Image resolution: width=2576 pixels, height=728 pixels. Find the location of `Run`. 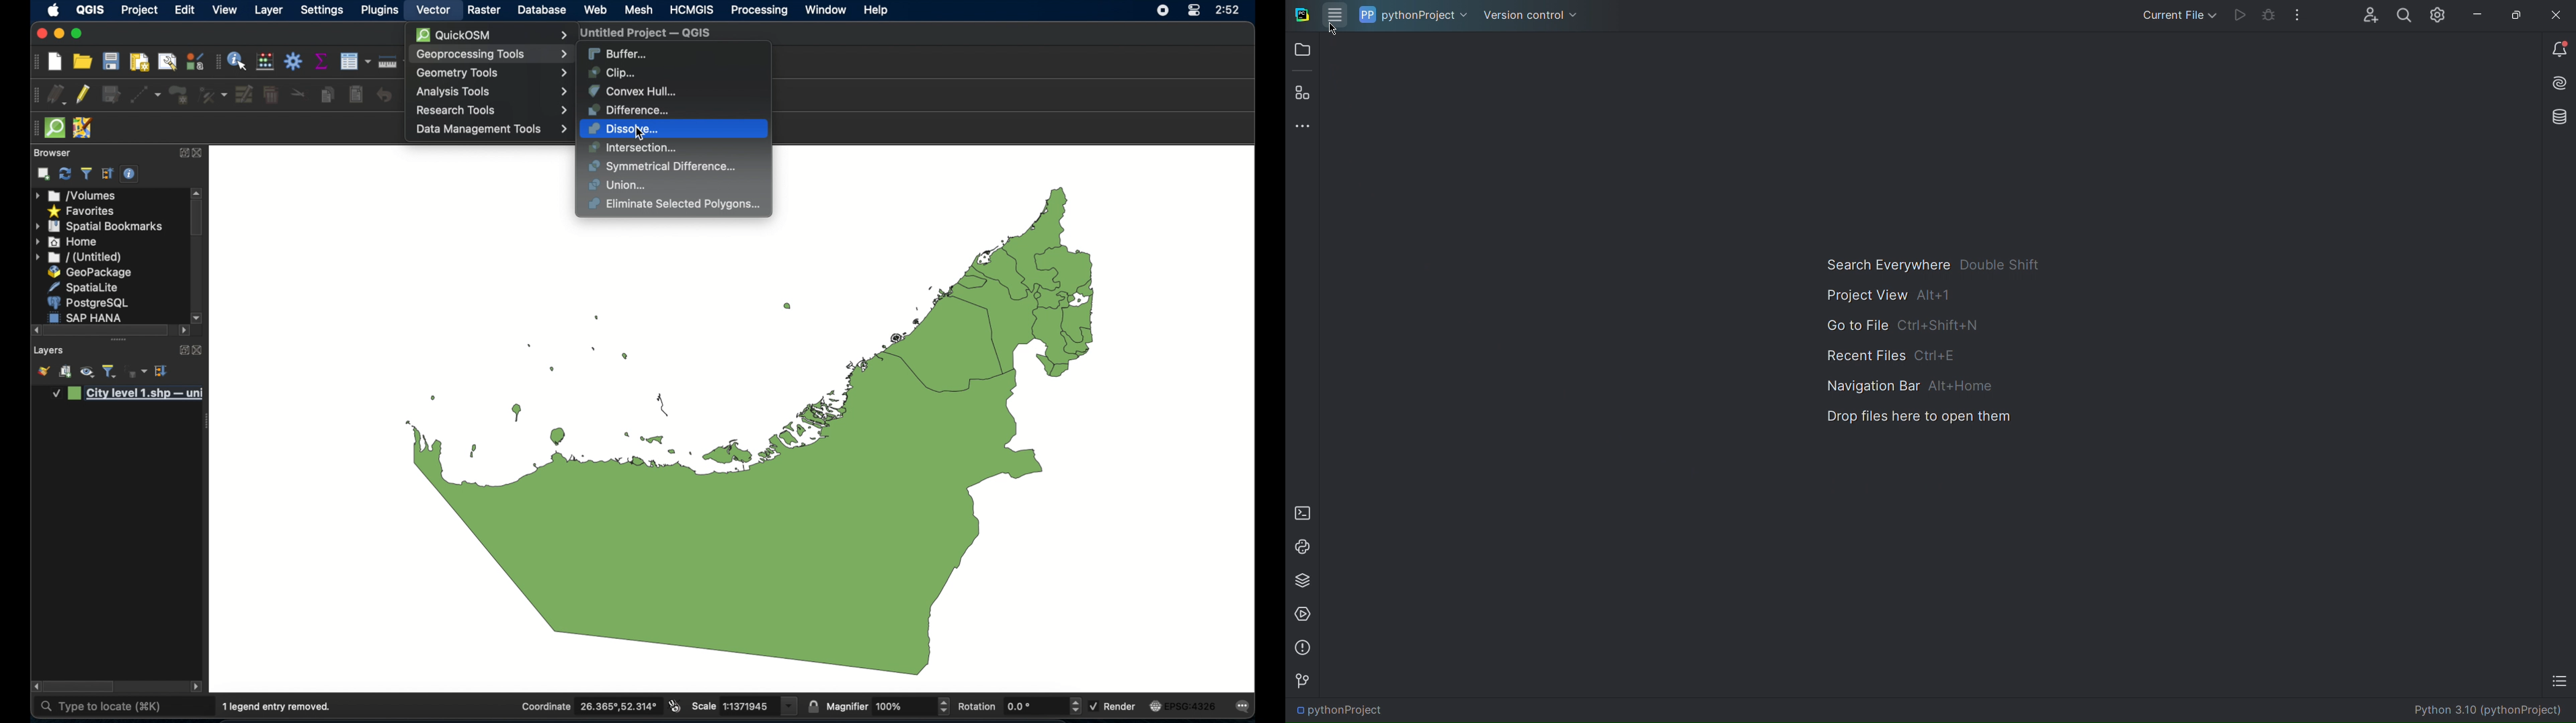

Run is located at coordinates (2240, 17).